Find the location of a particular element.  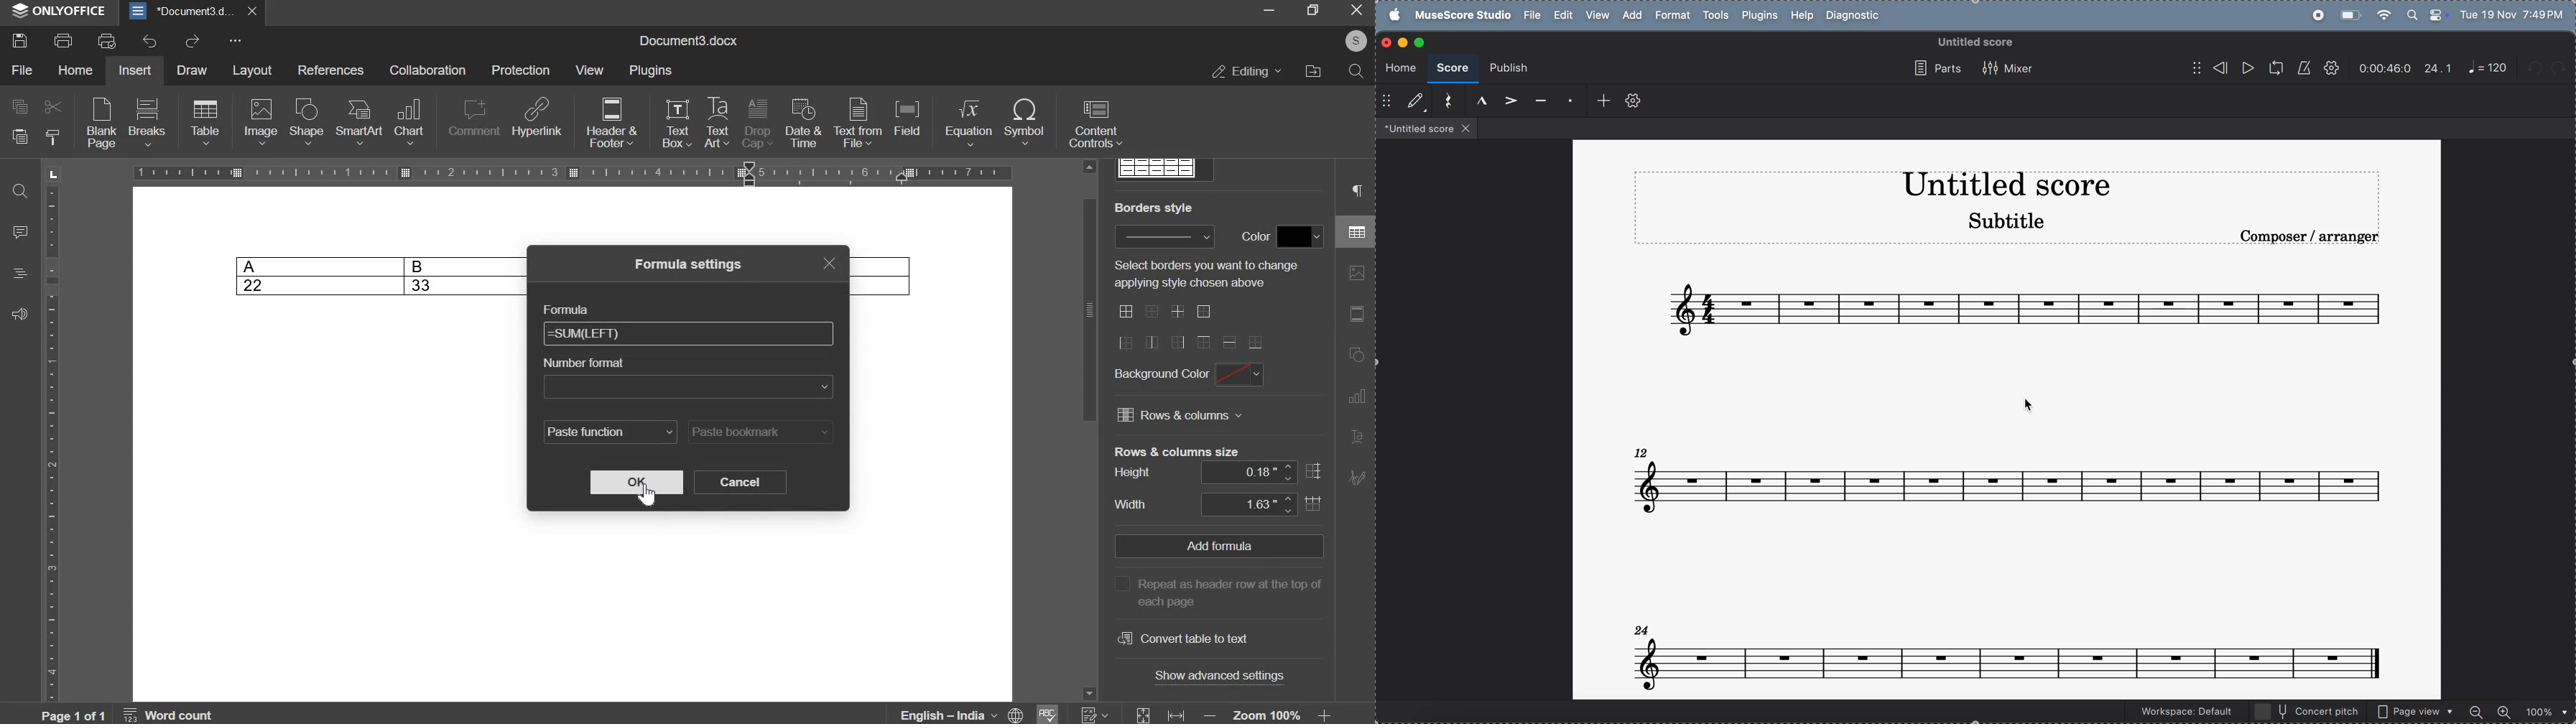

customize quick access is located at coordinates (234, 41).